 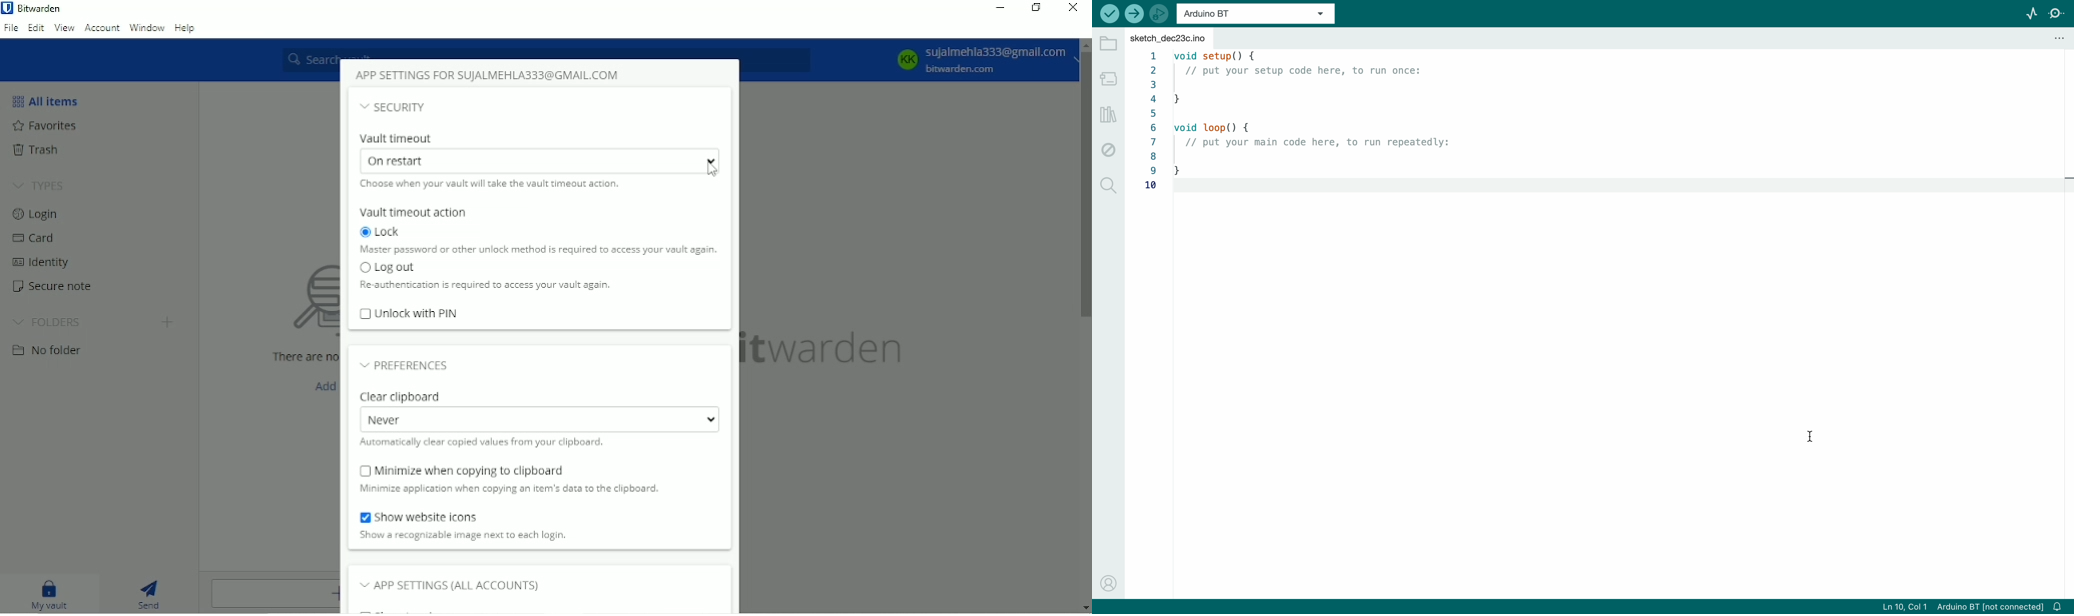 I want to click on Favorites, so click(x=51, y=126).